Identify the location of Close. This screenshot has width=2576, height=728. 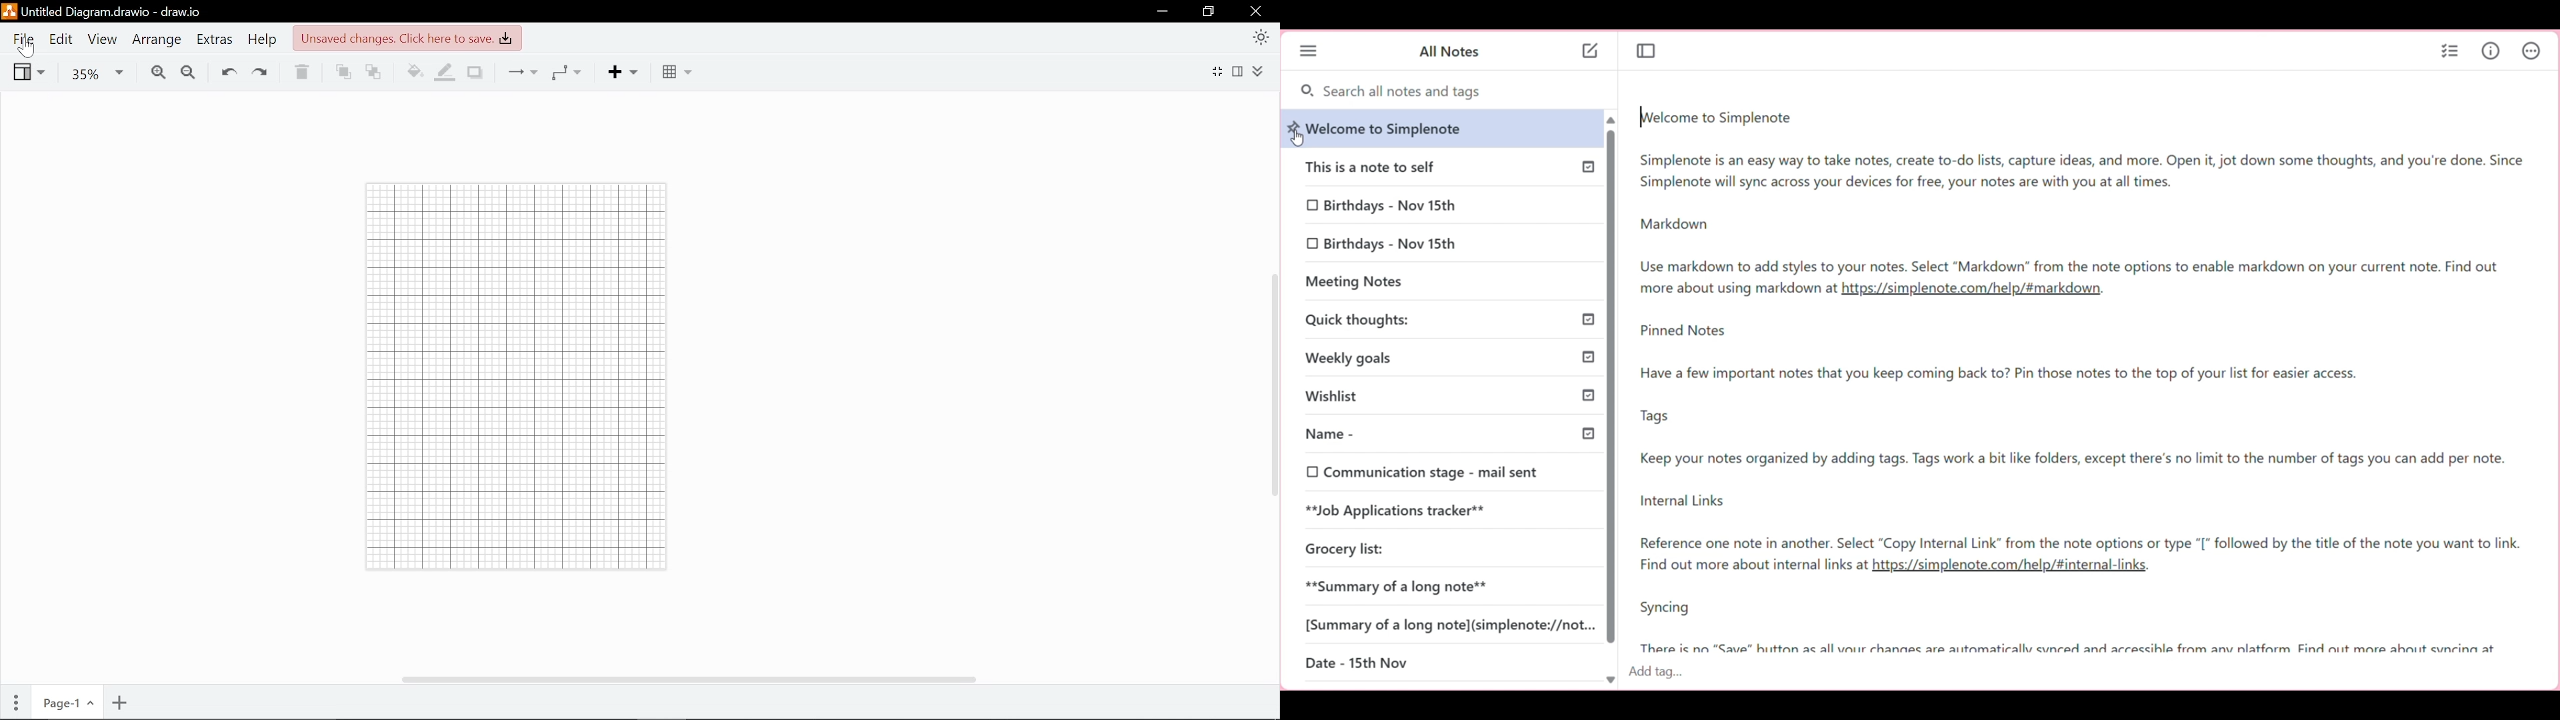
(1259, 12).